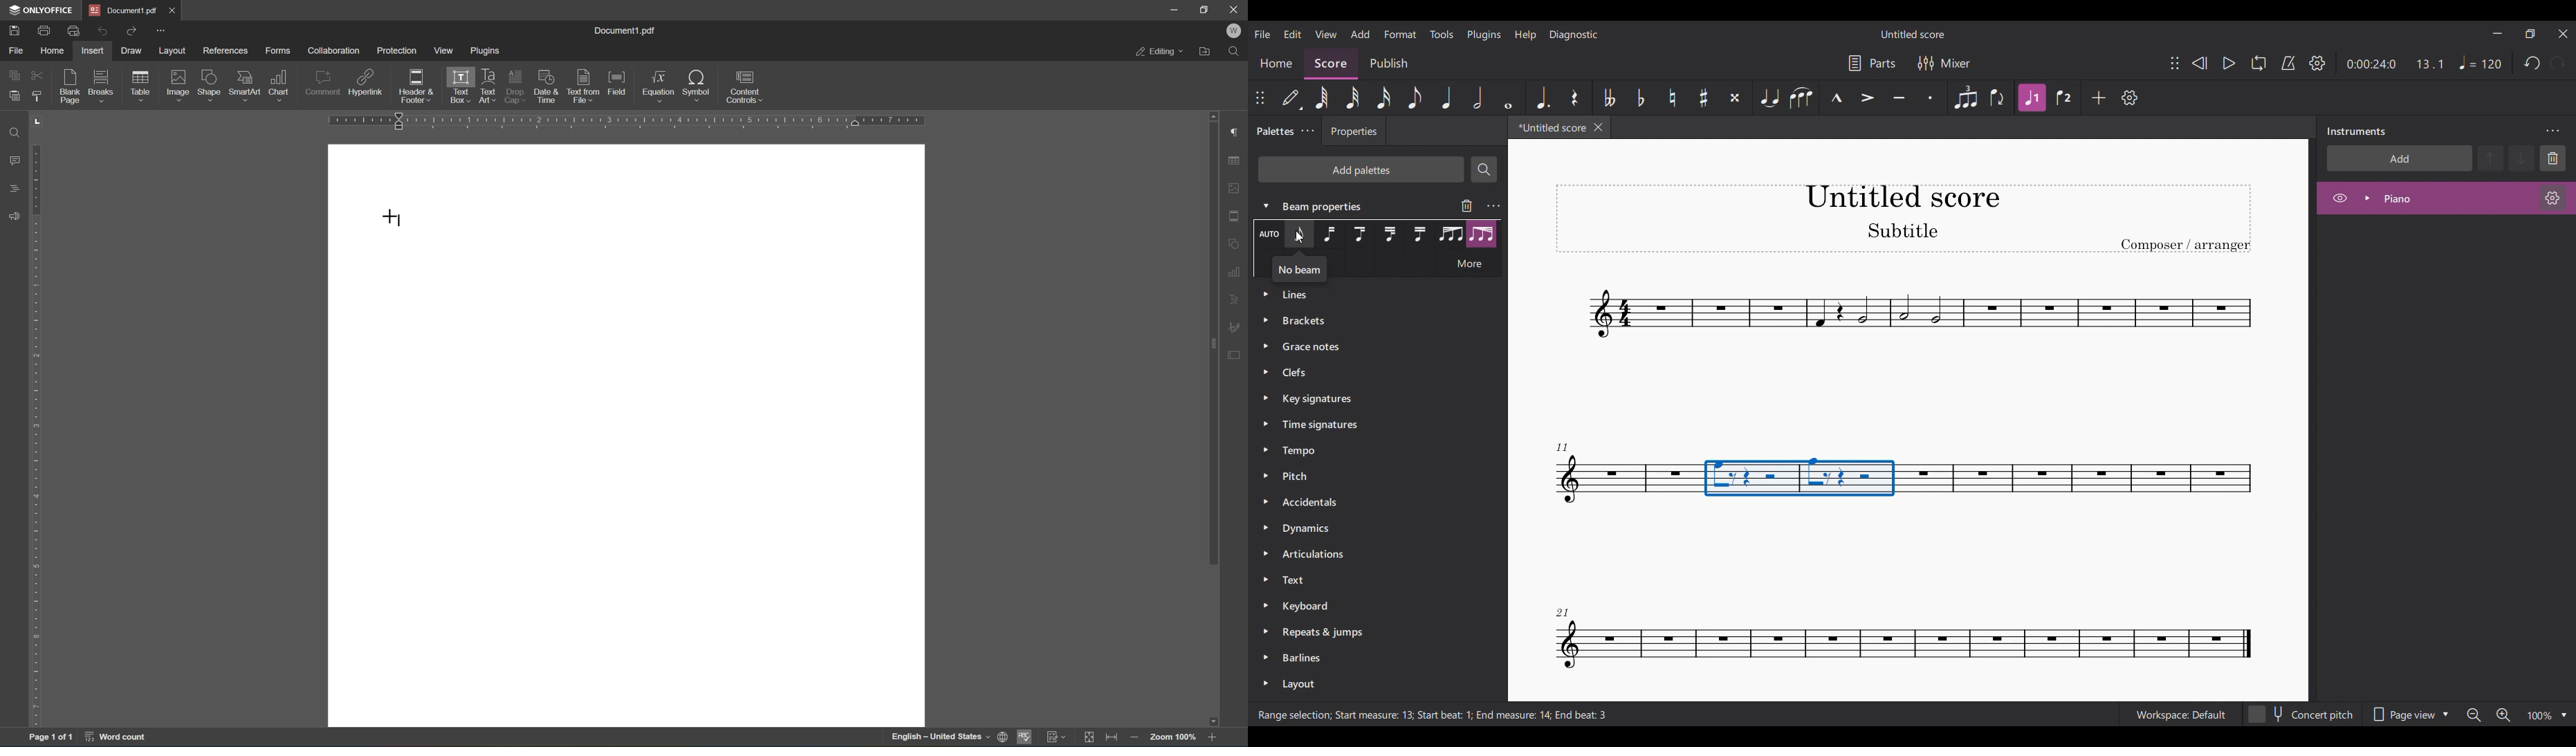 The image size is (2576, 756). What do you see at coordinates (2099, 98) in the screenshot?
I see `Add` at bounding box center [2099, 98].